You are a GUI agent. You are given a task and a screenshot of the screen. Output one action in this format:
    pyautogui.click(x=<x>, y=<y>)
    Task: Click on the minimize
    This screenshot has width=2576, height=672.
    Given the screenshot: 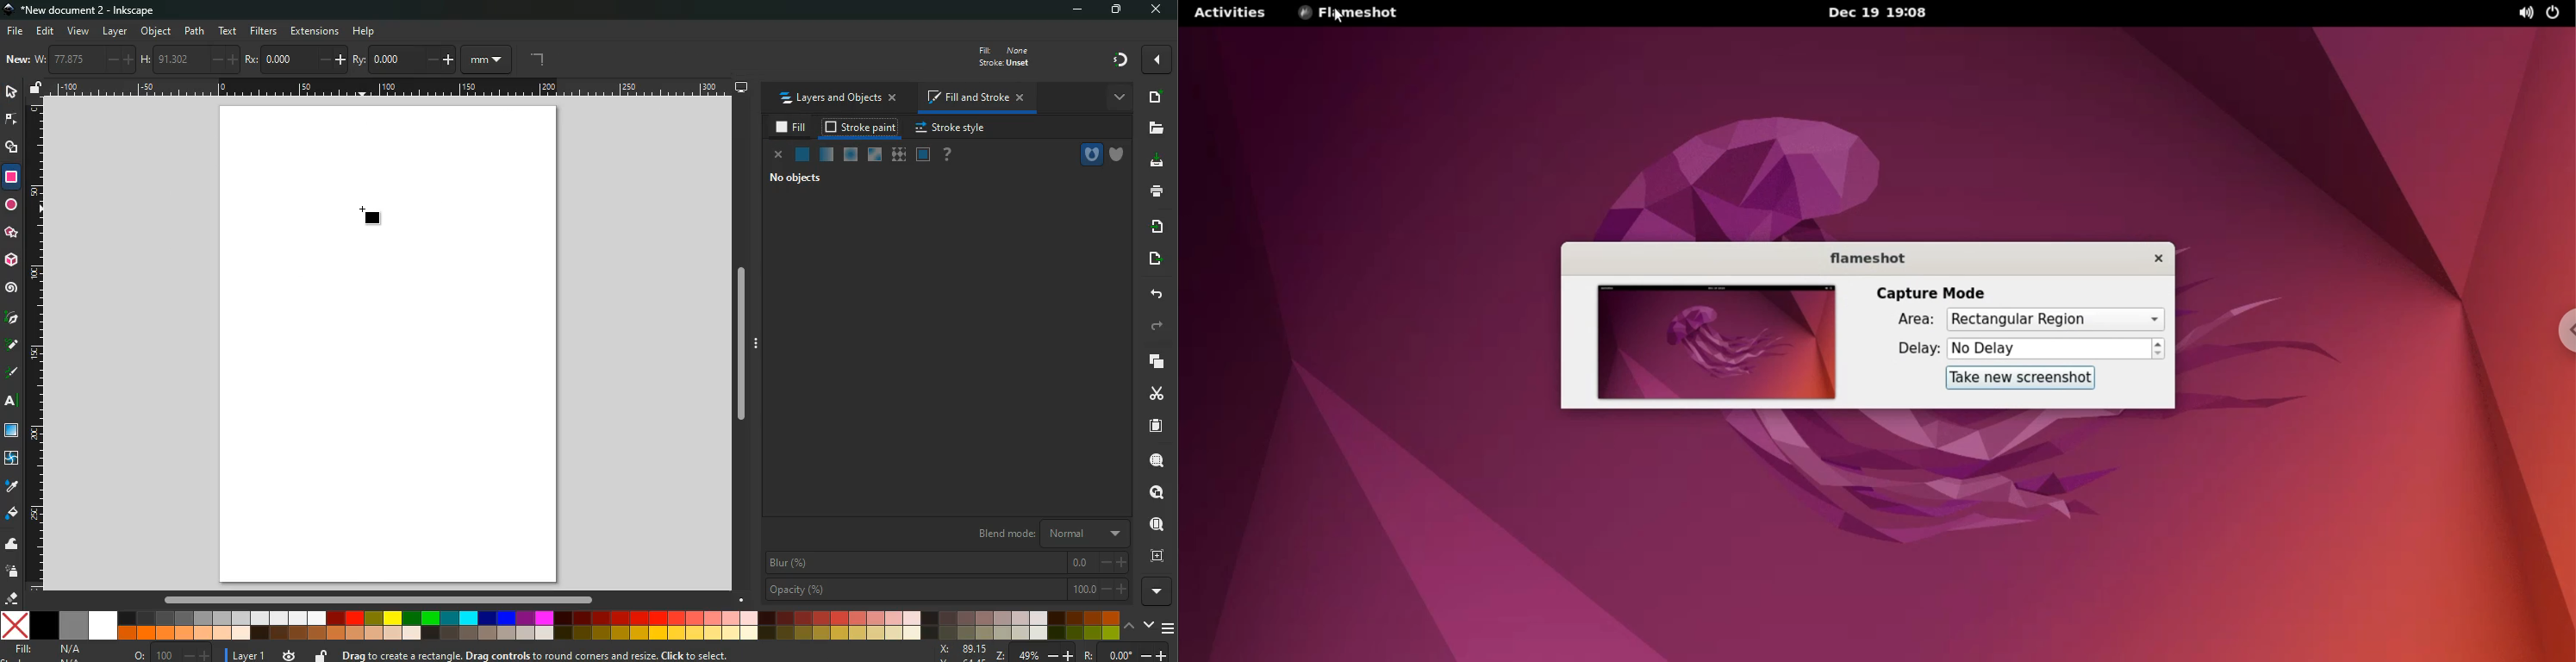 What is the action you would take?
    pyautogui.click(x=1075, y=10)
    